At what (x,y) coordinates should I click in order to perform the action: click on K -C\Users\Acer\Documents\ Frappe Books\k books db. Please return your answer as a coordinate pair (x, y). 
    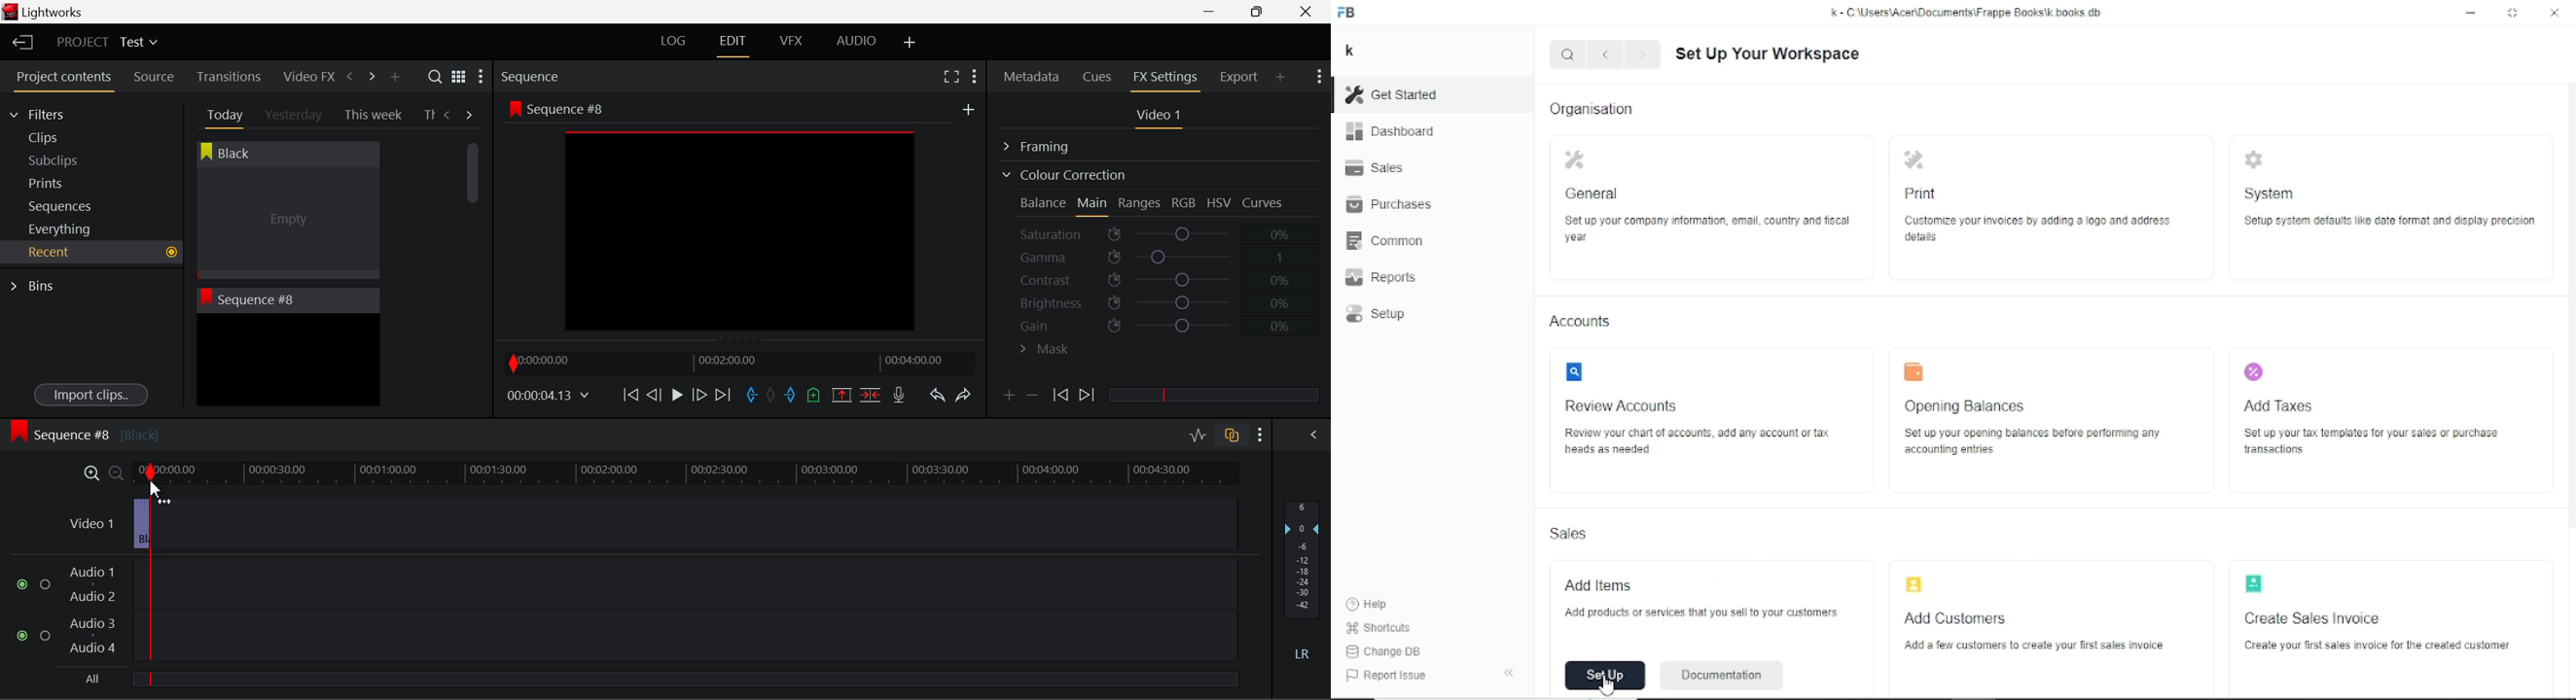
    Looking at the image, I should click on (1970, 13).